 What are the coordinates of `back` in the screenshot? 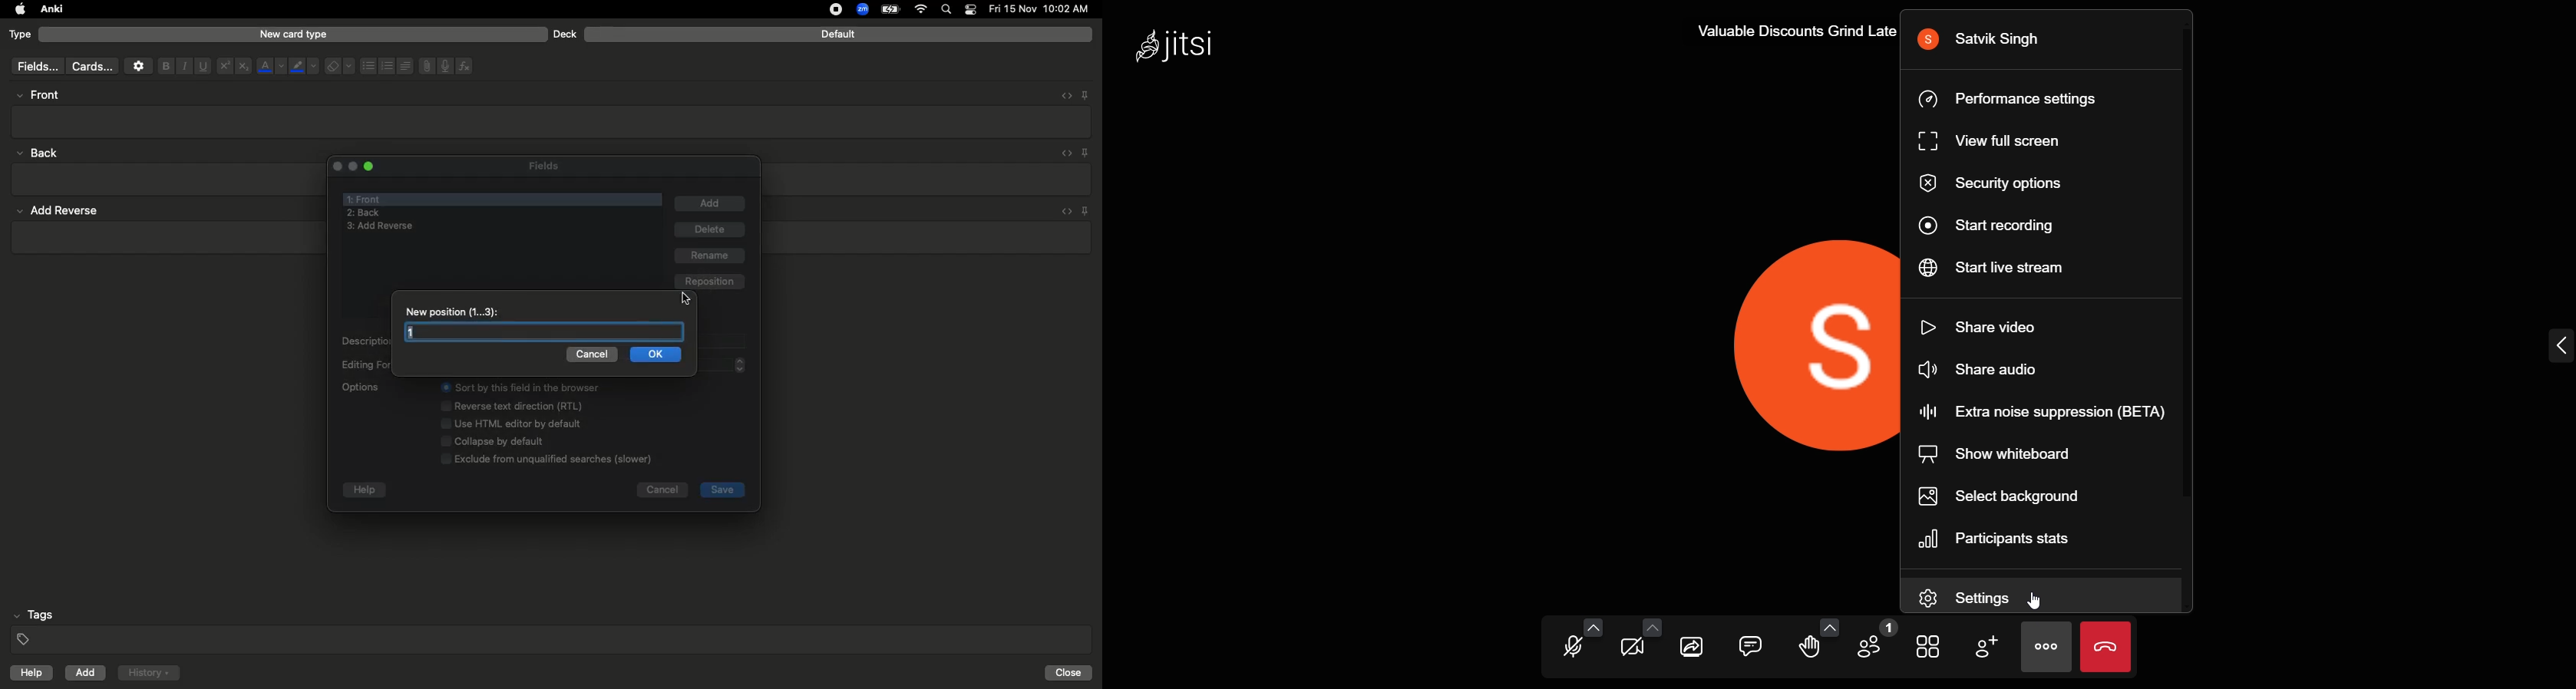 It's located at (41, 152).